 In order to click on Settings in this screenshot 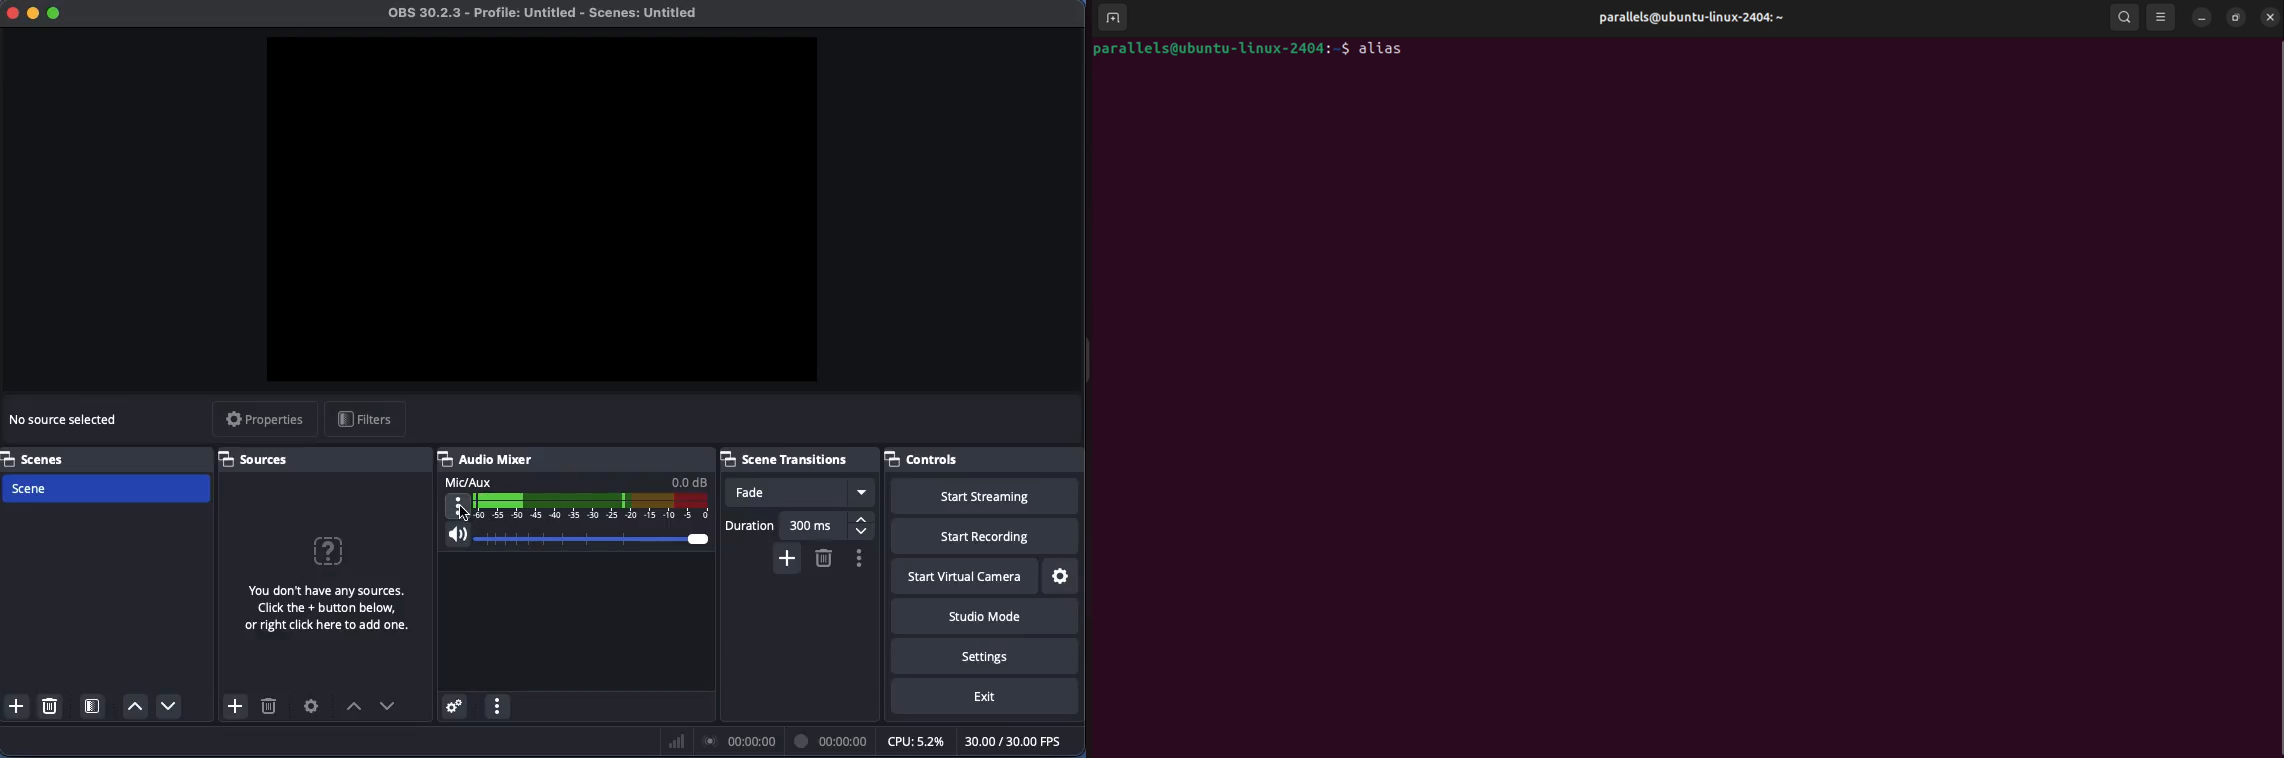, I will do `click(985, 655)`.